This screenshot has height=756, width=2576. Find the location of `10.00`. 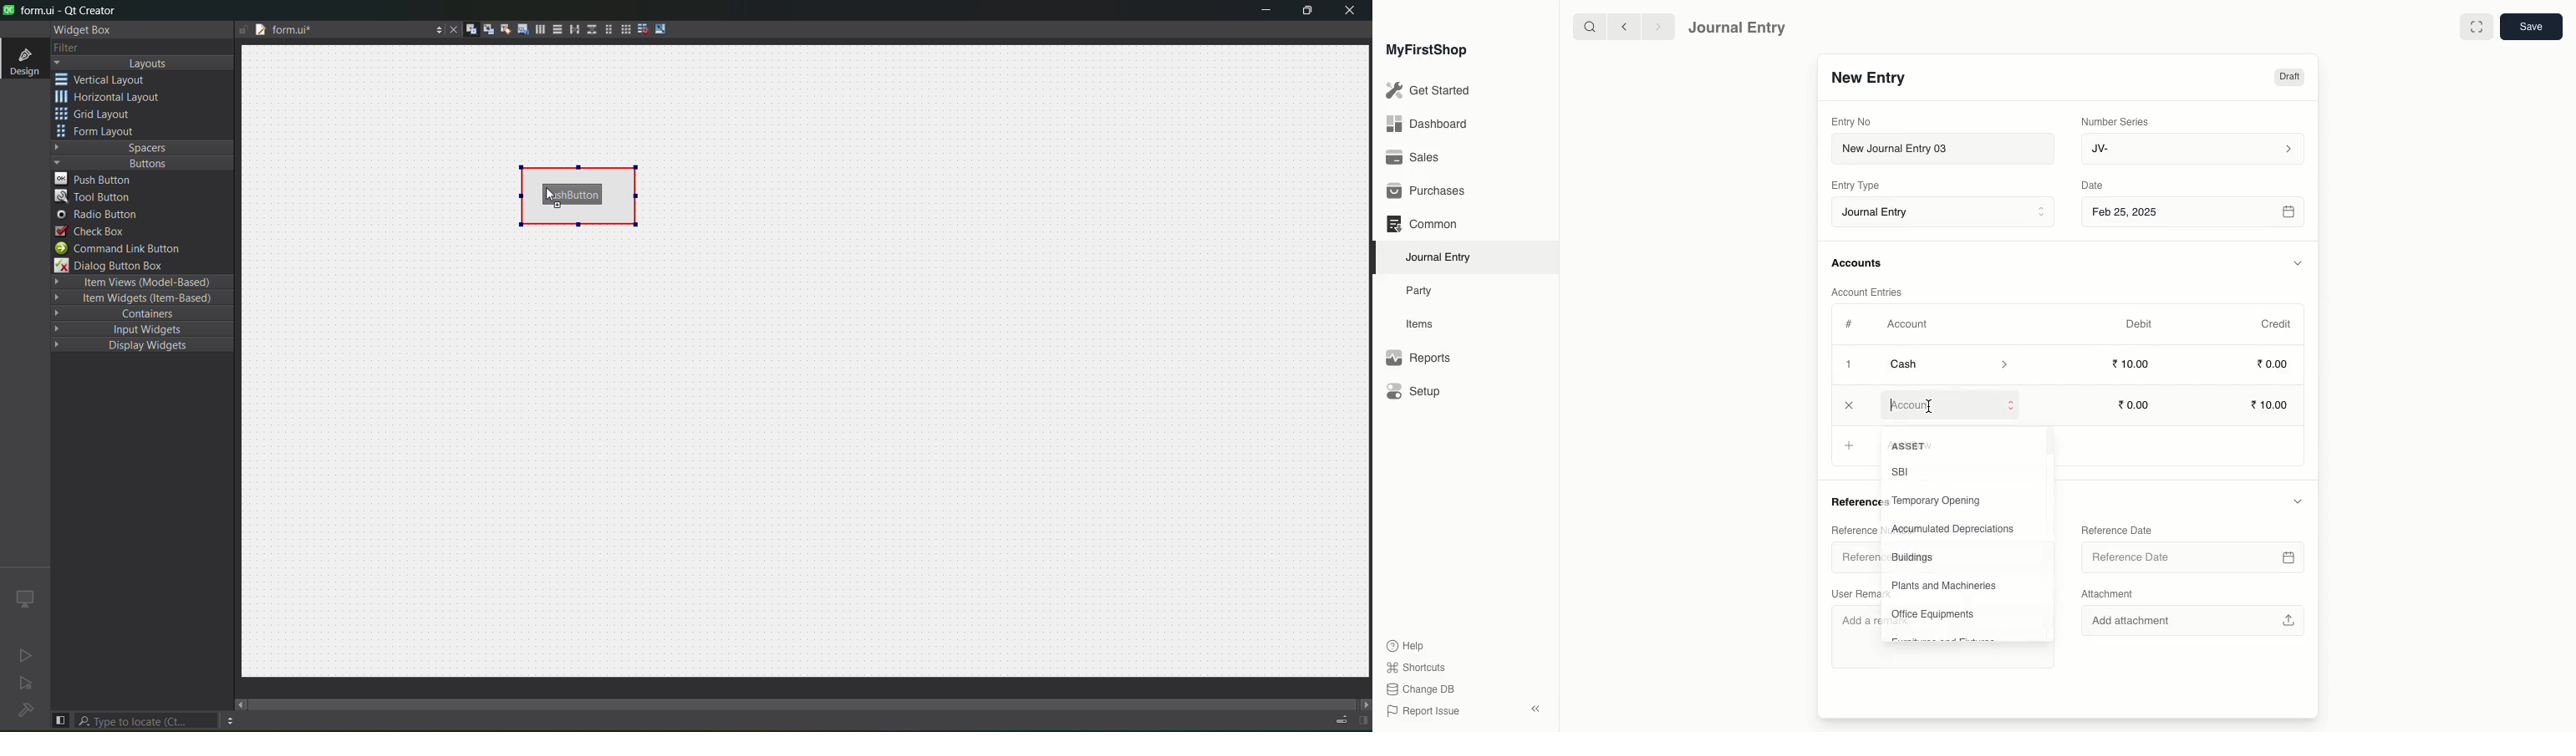

10.00 is located at coordinates (2138, 404).